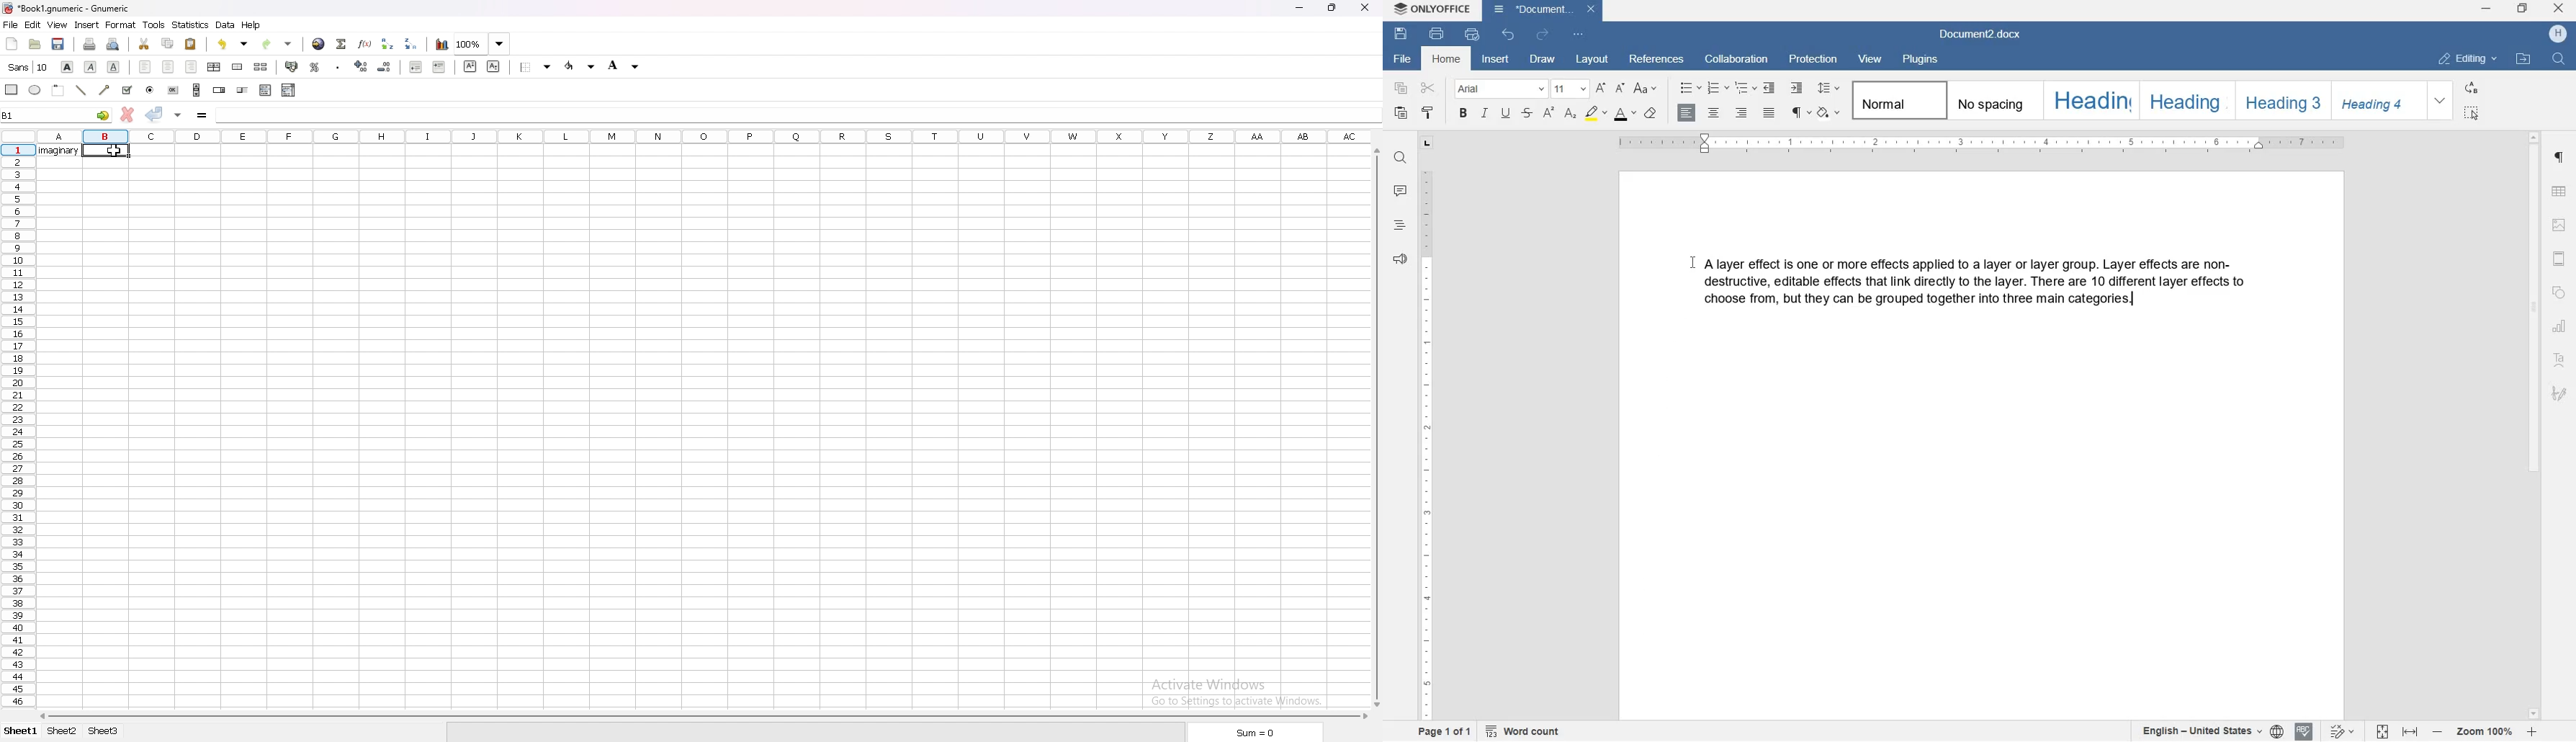 The image size is (2576, 756). What do you see at coordinates (292, 66) in the screenshot?
I see `accounting` at bounding box center [292, 66].